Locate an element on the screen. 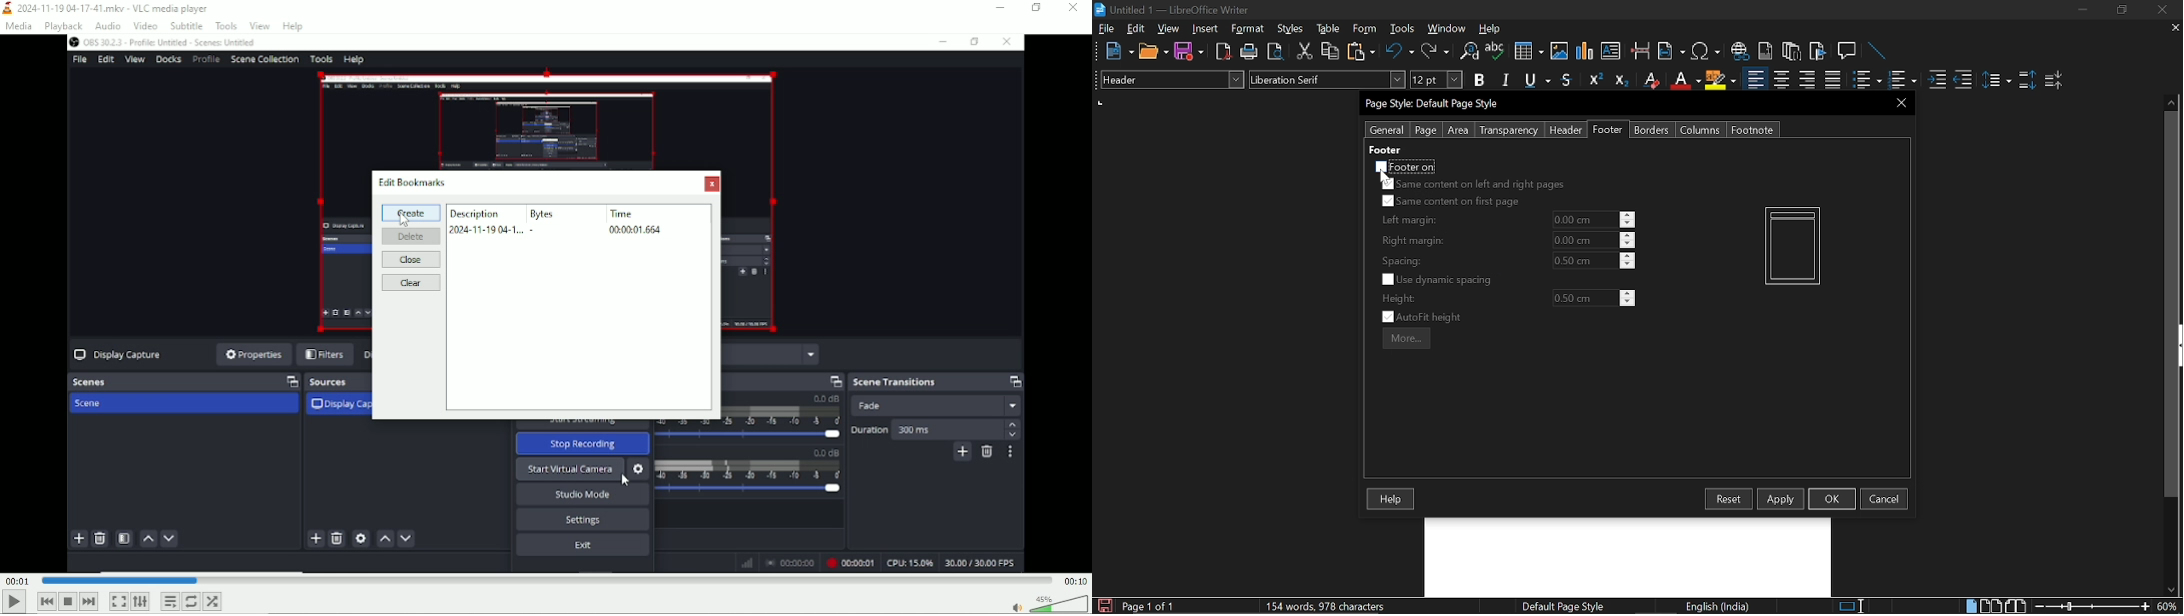 The height and width of the screenshot is (616, 2184). Form is located at coordinates (1366, 29).